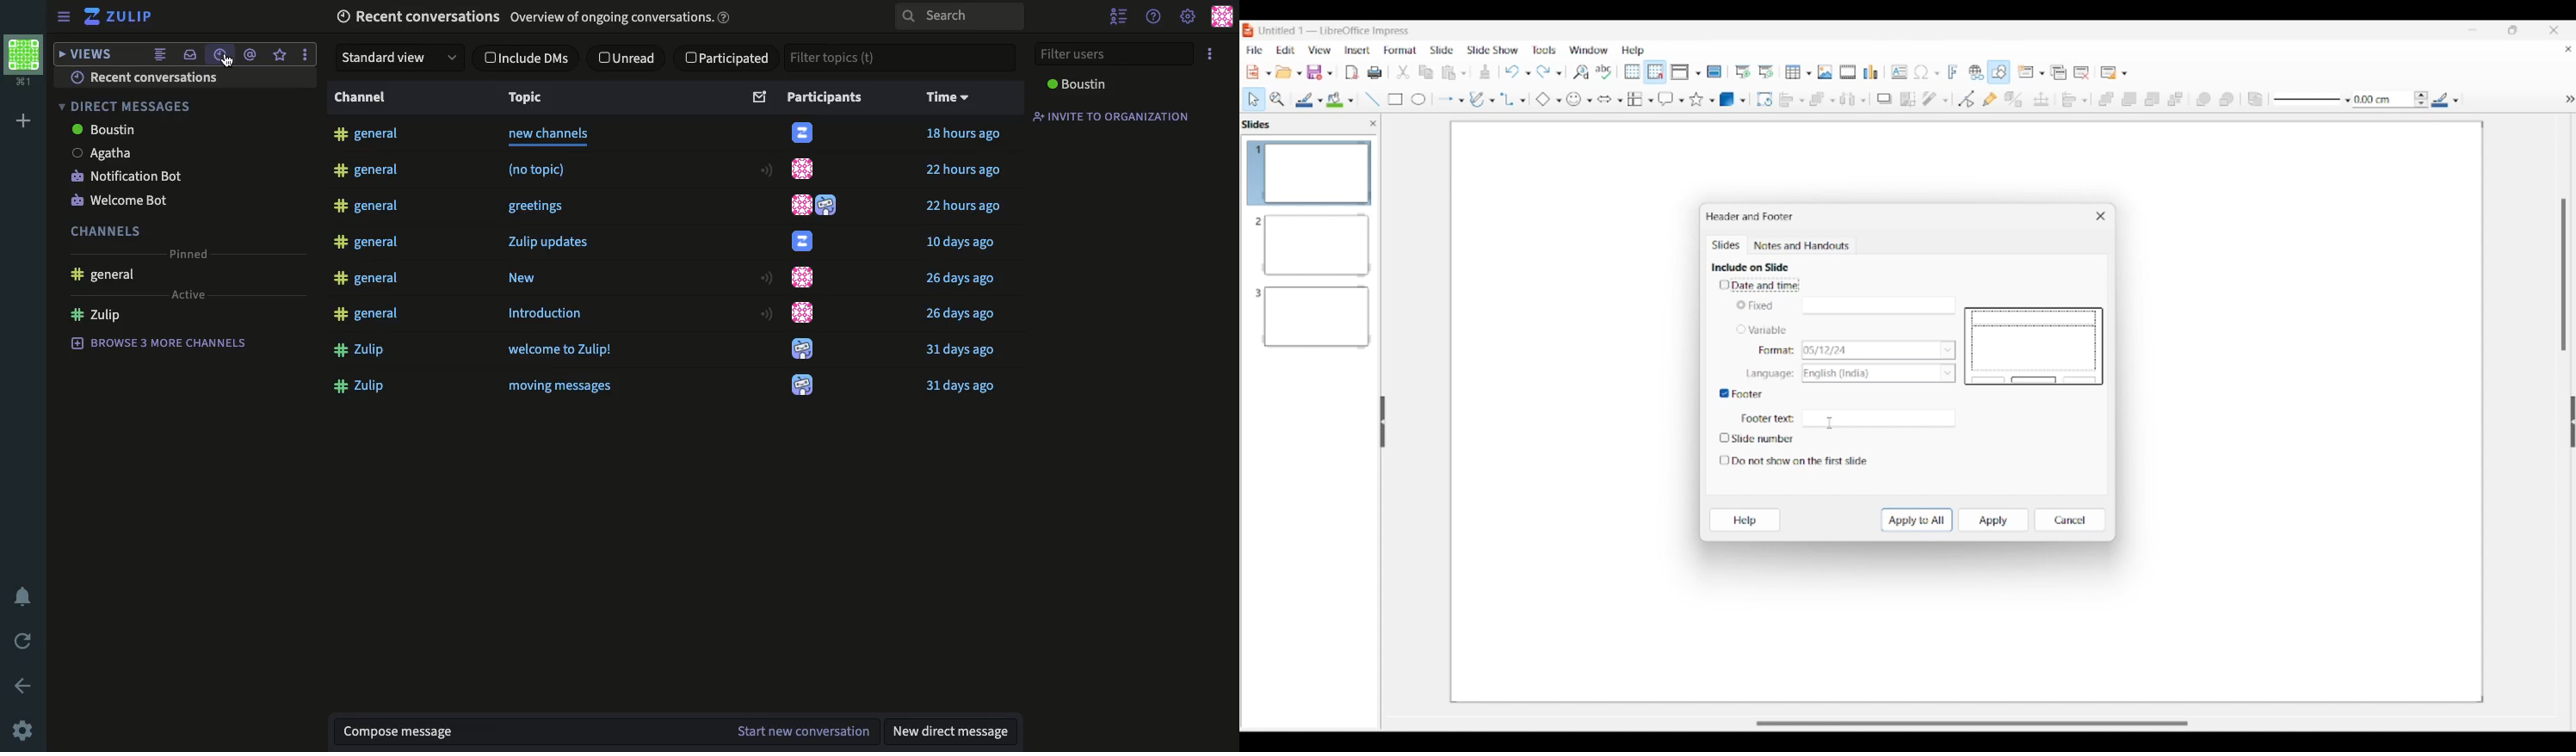 This screenshot has width=2576, height=756. Describe the element at coordinates (2074, 100) in the screenshot. I see `Align objects` at that location.